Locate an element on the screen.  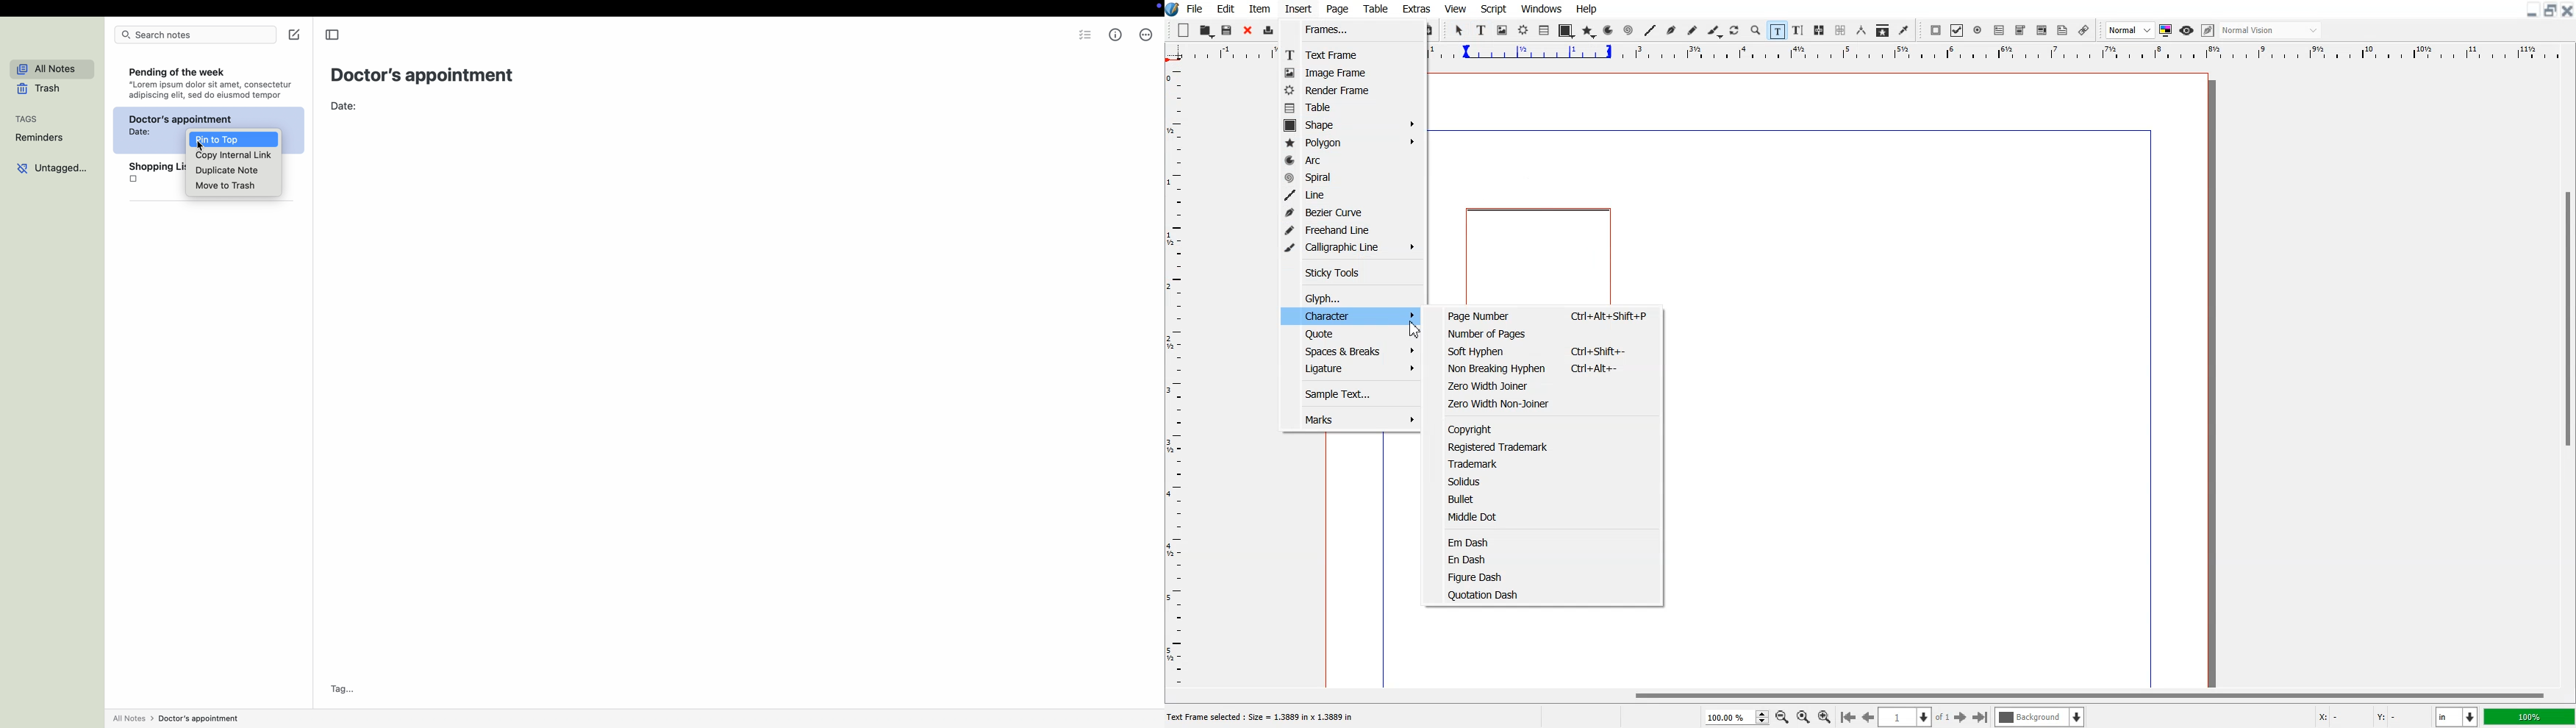
all notes is located at coordinates (47, 69).